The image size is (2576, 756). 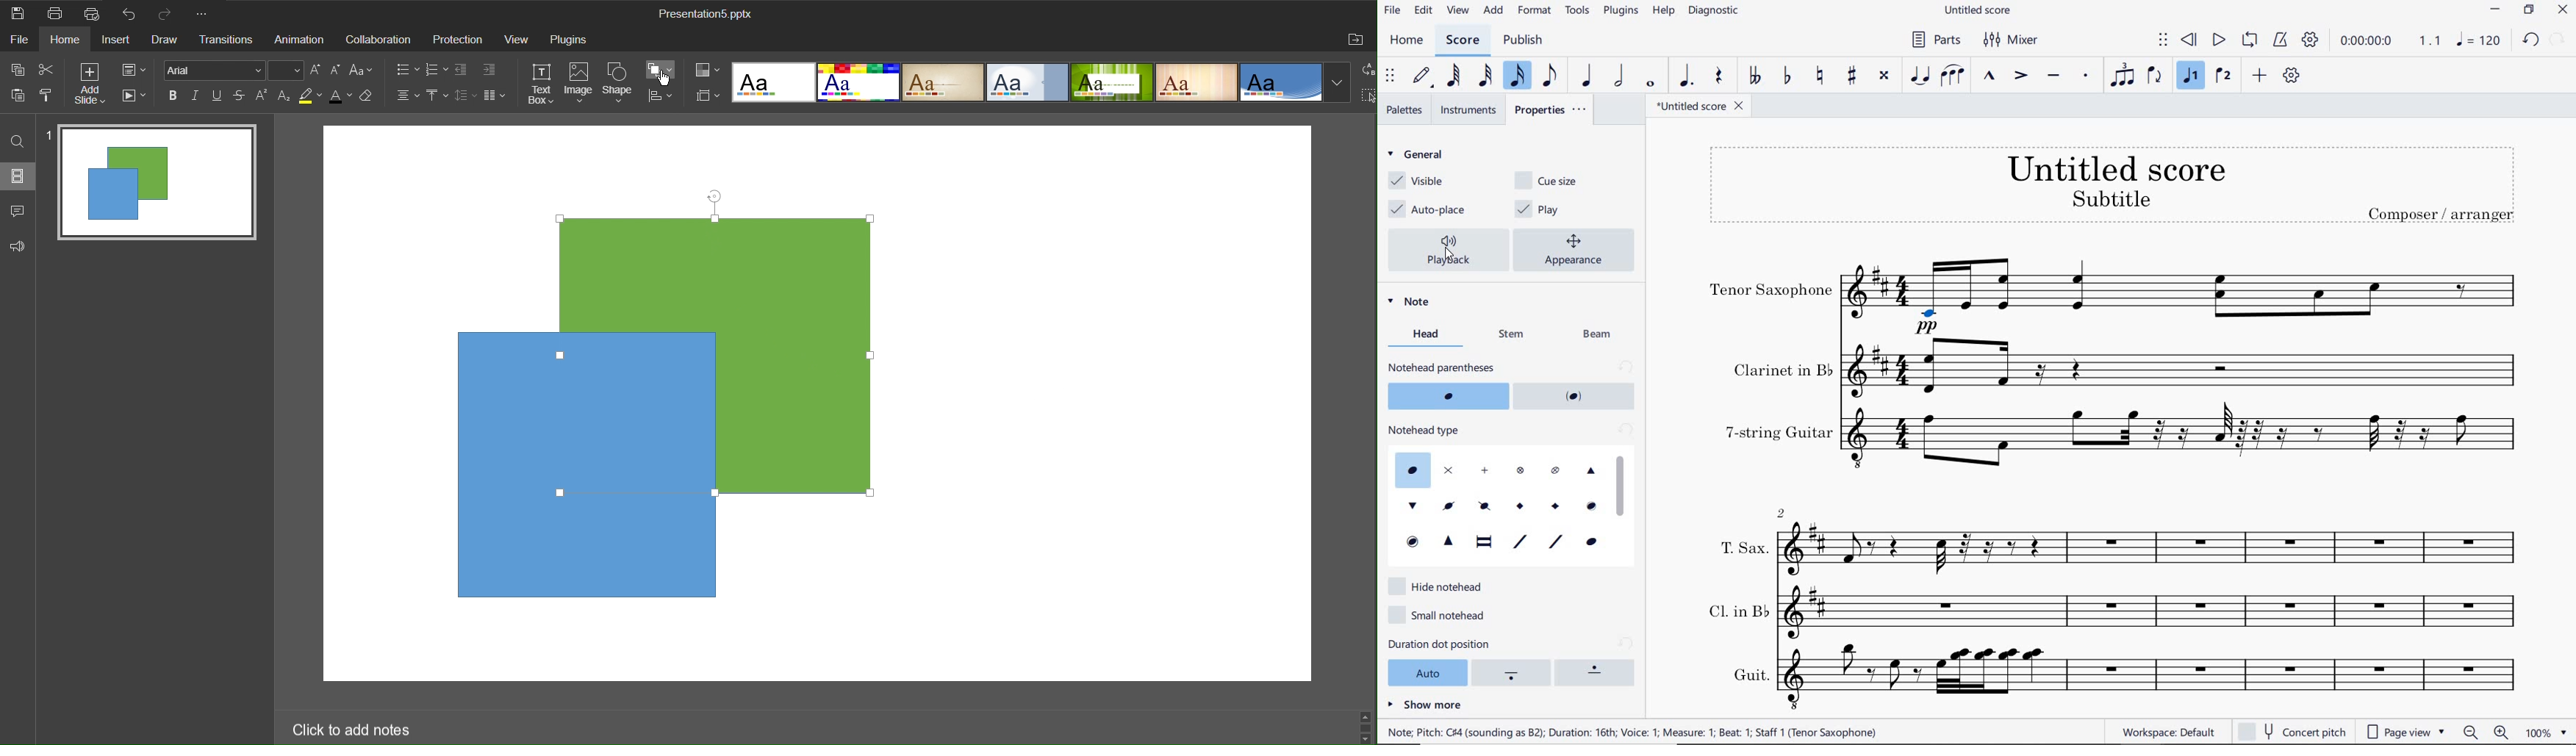 I want to click on small notehead, so click(x=1442, y=613).